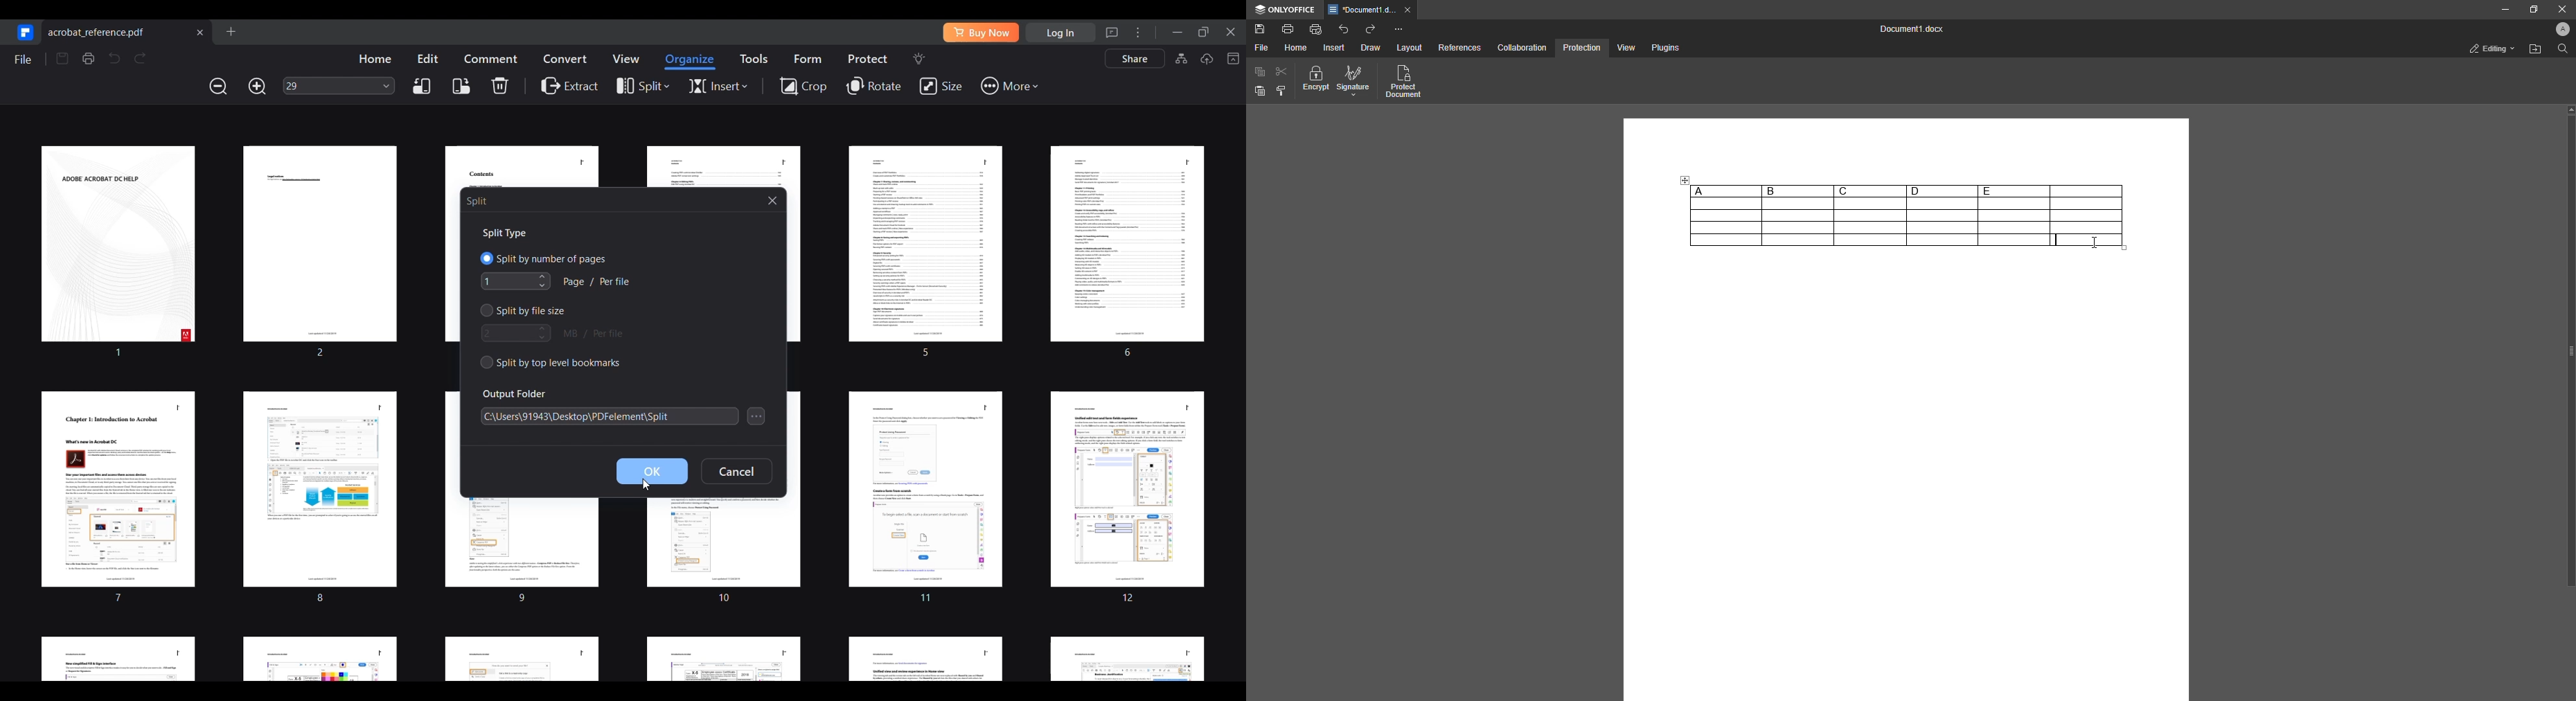 Image resolution: width=2576 pixels, height=728 pixels. Describe the element at coordinates (1522, 47) in the screenshot. I see `Collaboration` at that location.